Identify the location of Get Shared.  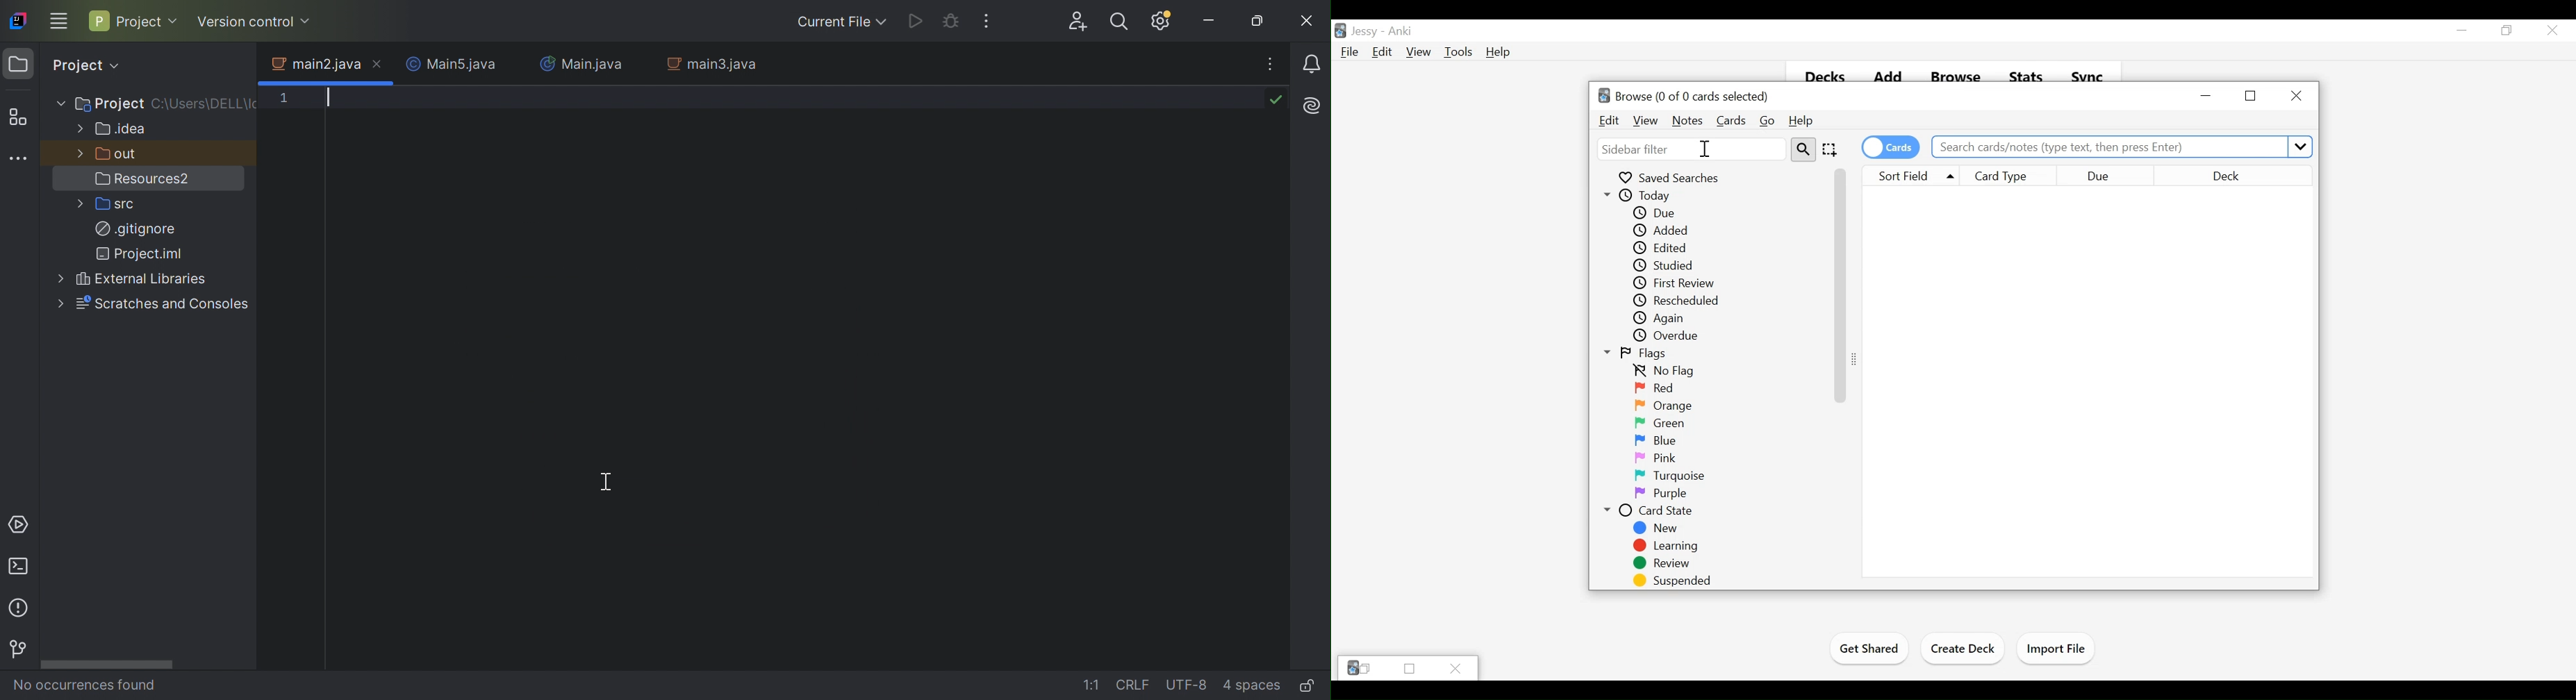
(1869, 651).